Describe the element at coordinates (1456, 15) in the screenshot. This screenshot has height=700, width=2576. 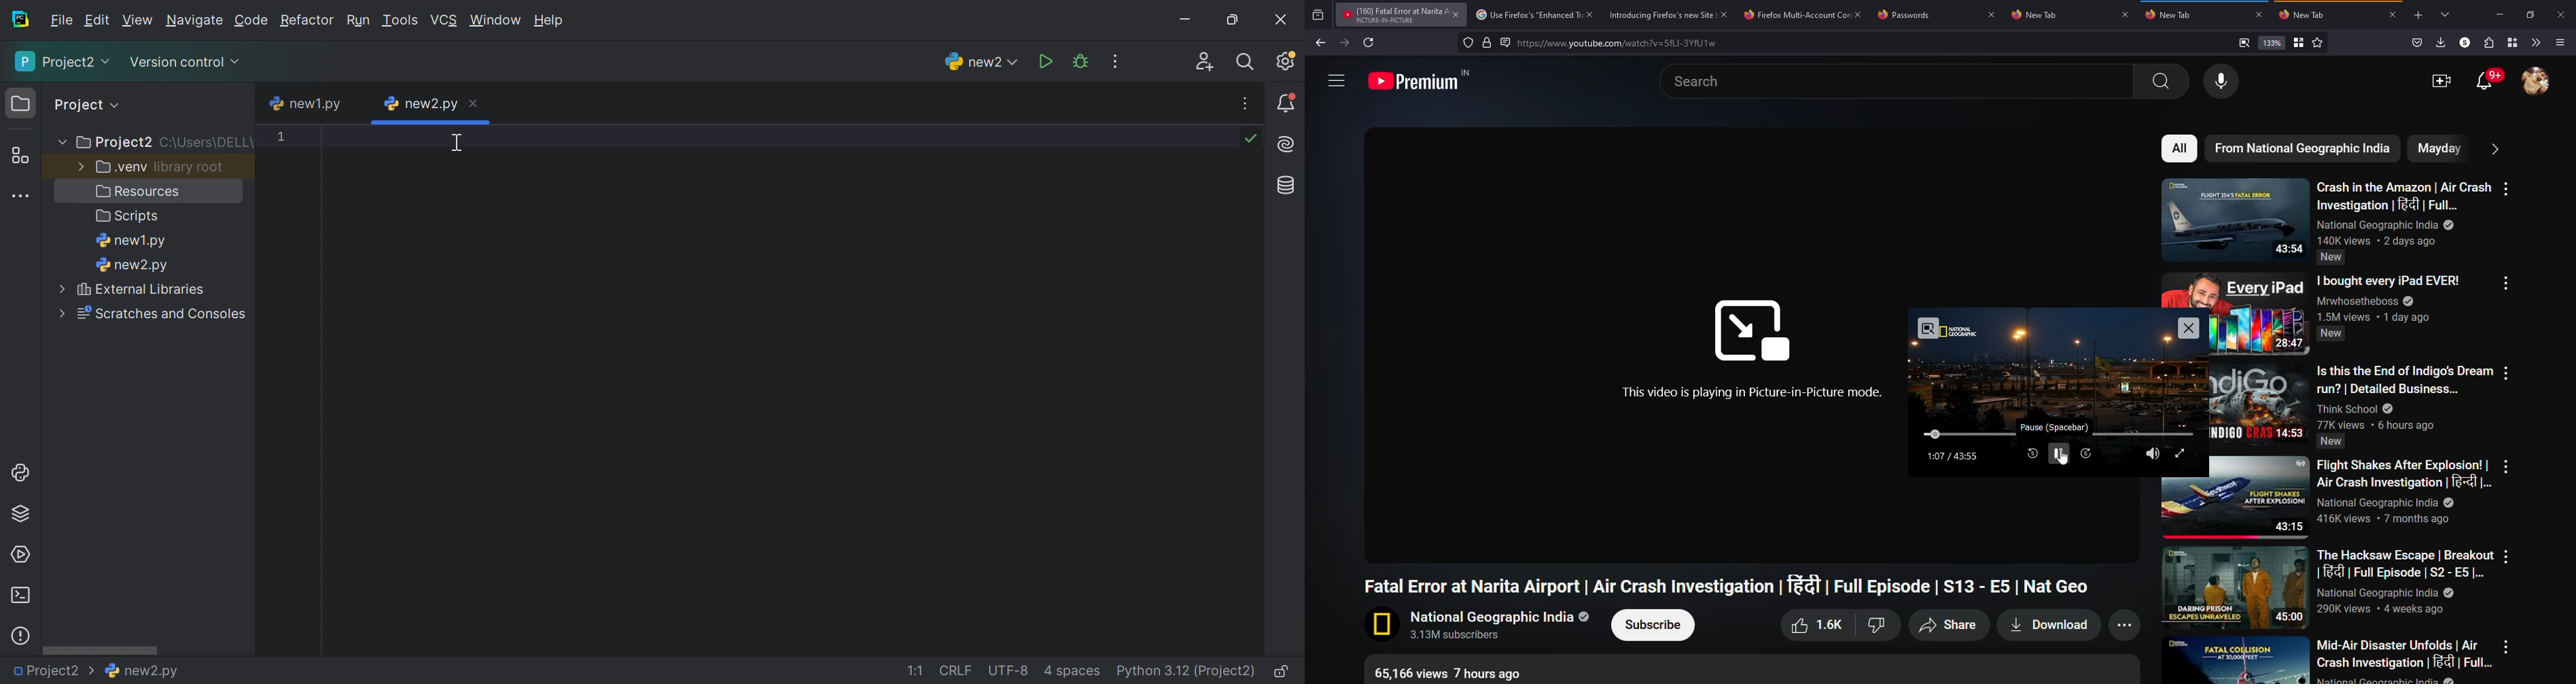
I see `close` at that location.